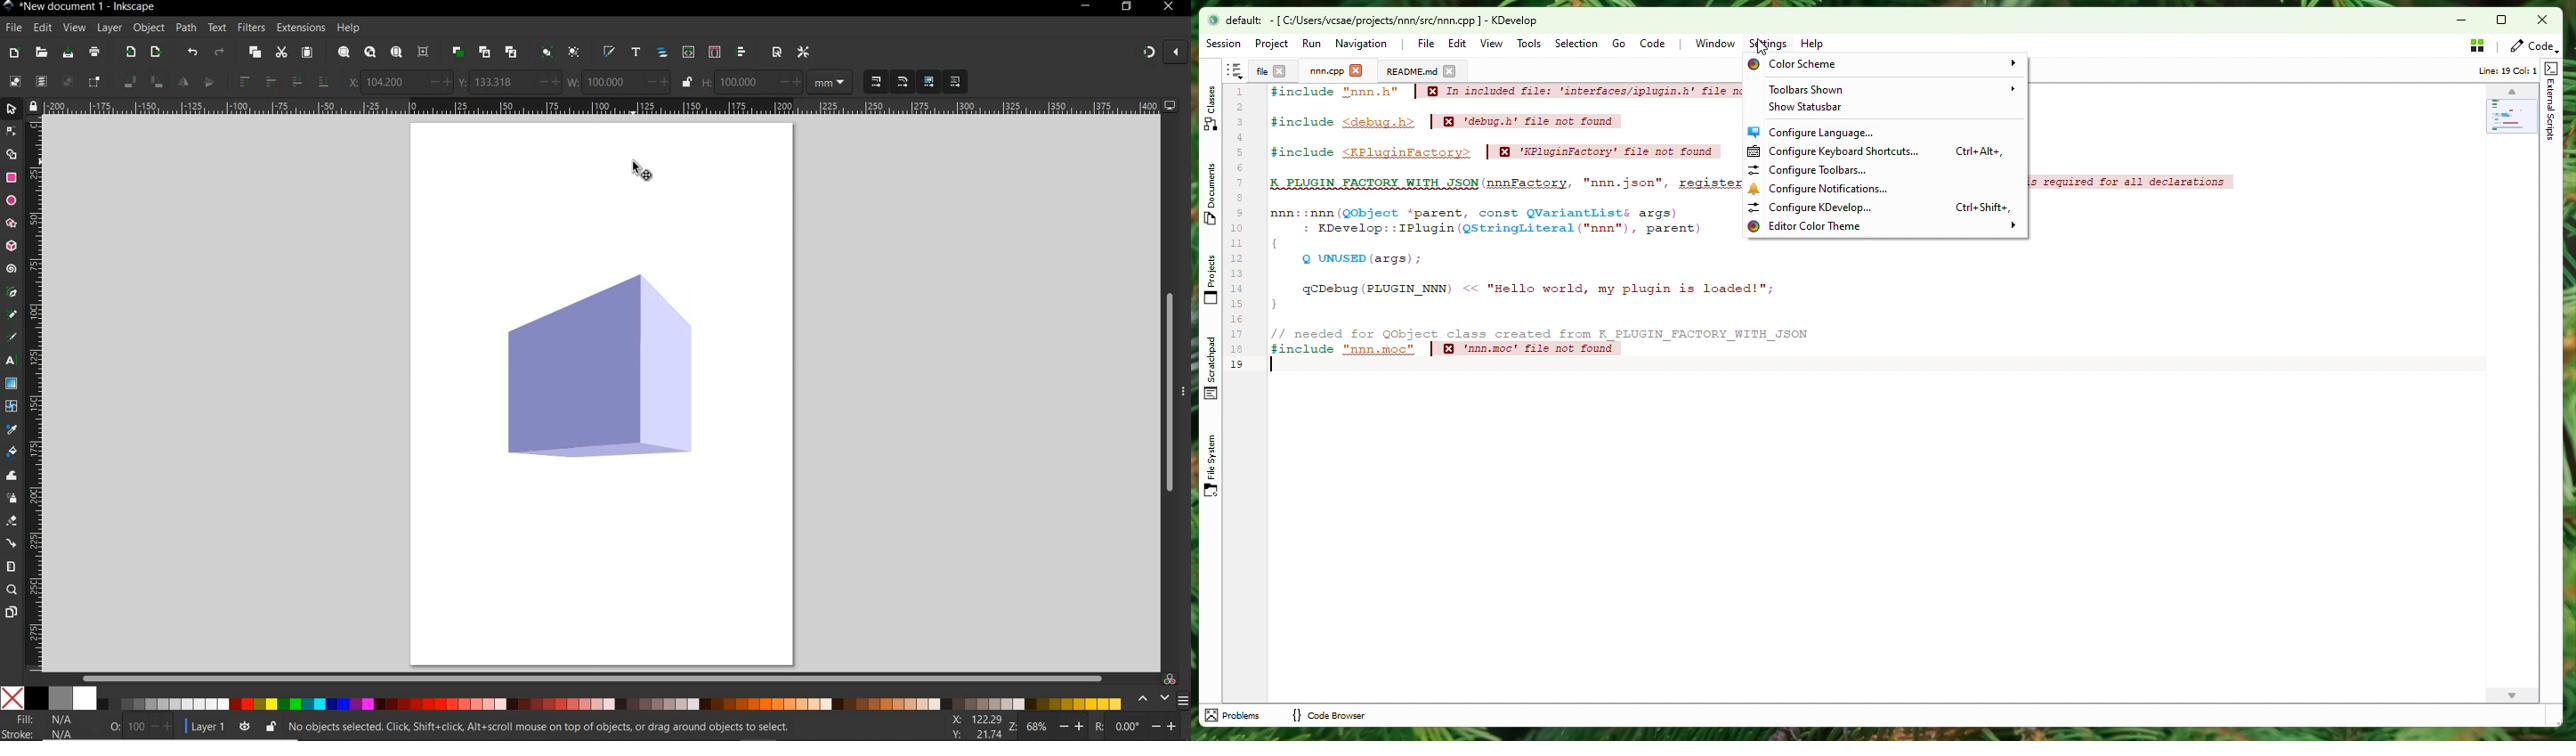 The height and width of the screenshot is (756, 2576). I want to click on when scaling, so click(903, 82).